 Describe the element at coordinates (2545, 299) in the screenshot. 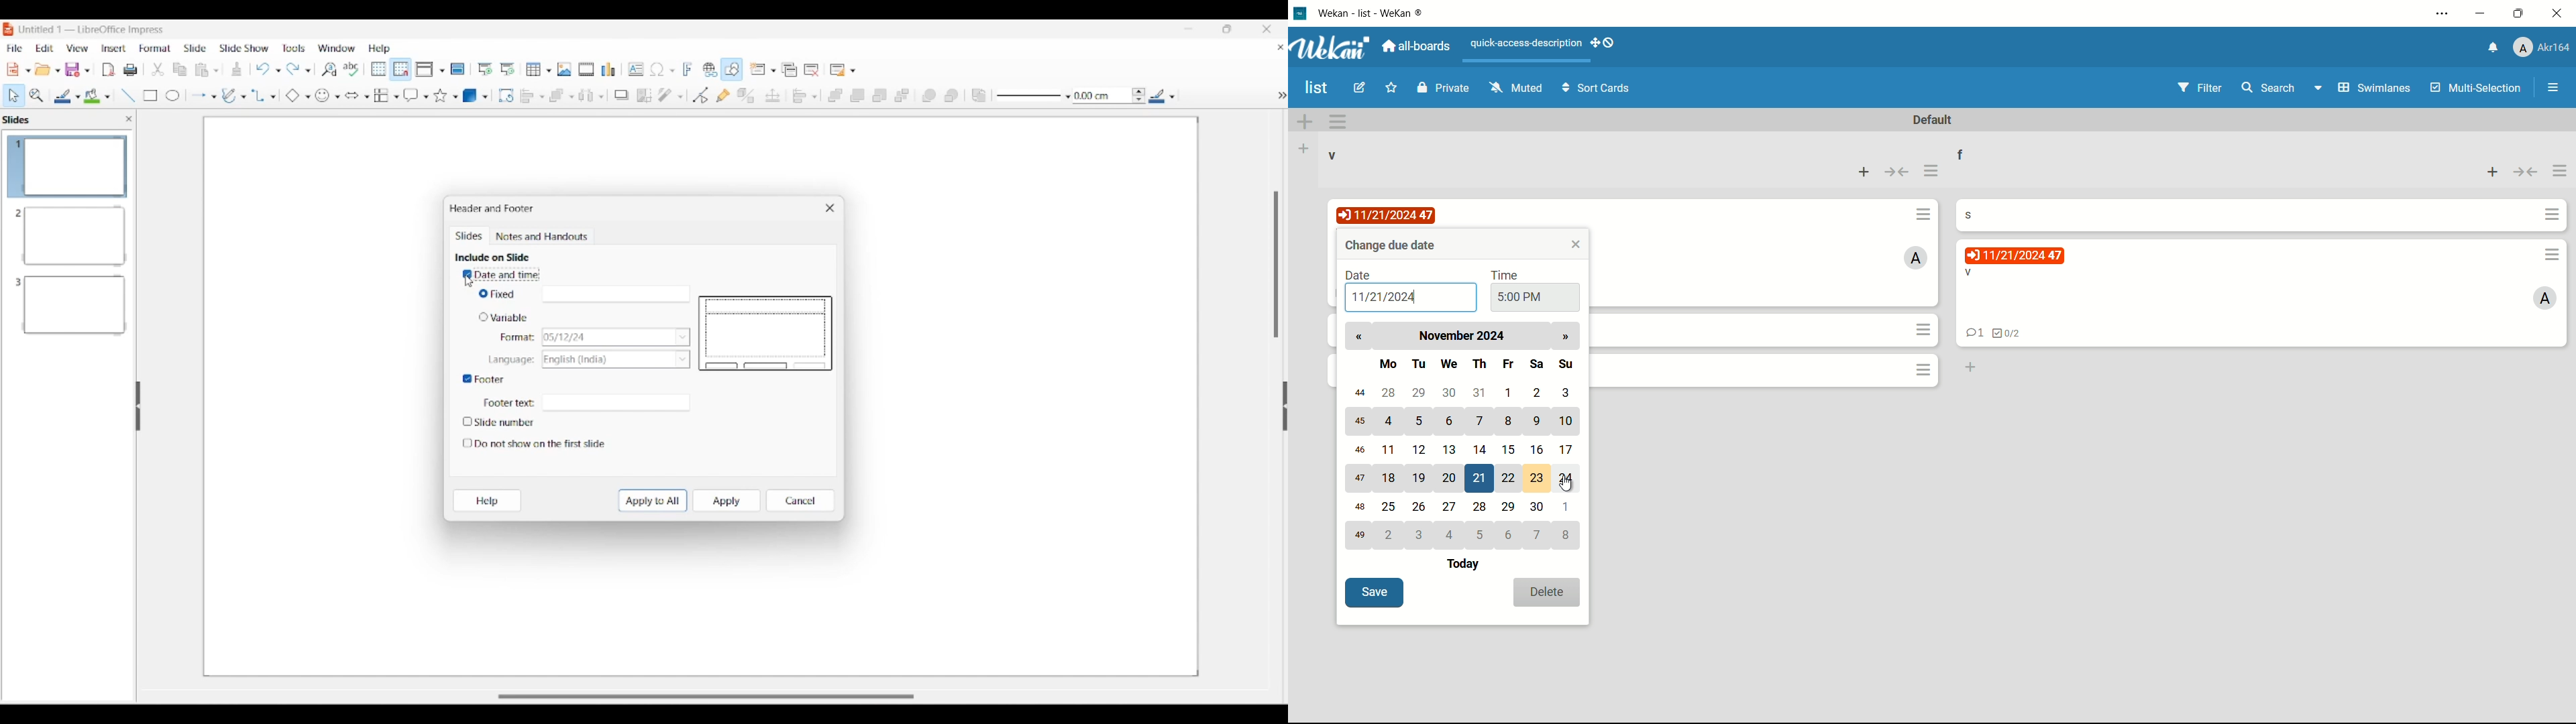

I see `admin` at that location.